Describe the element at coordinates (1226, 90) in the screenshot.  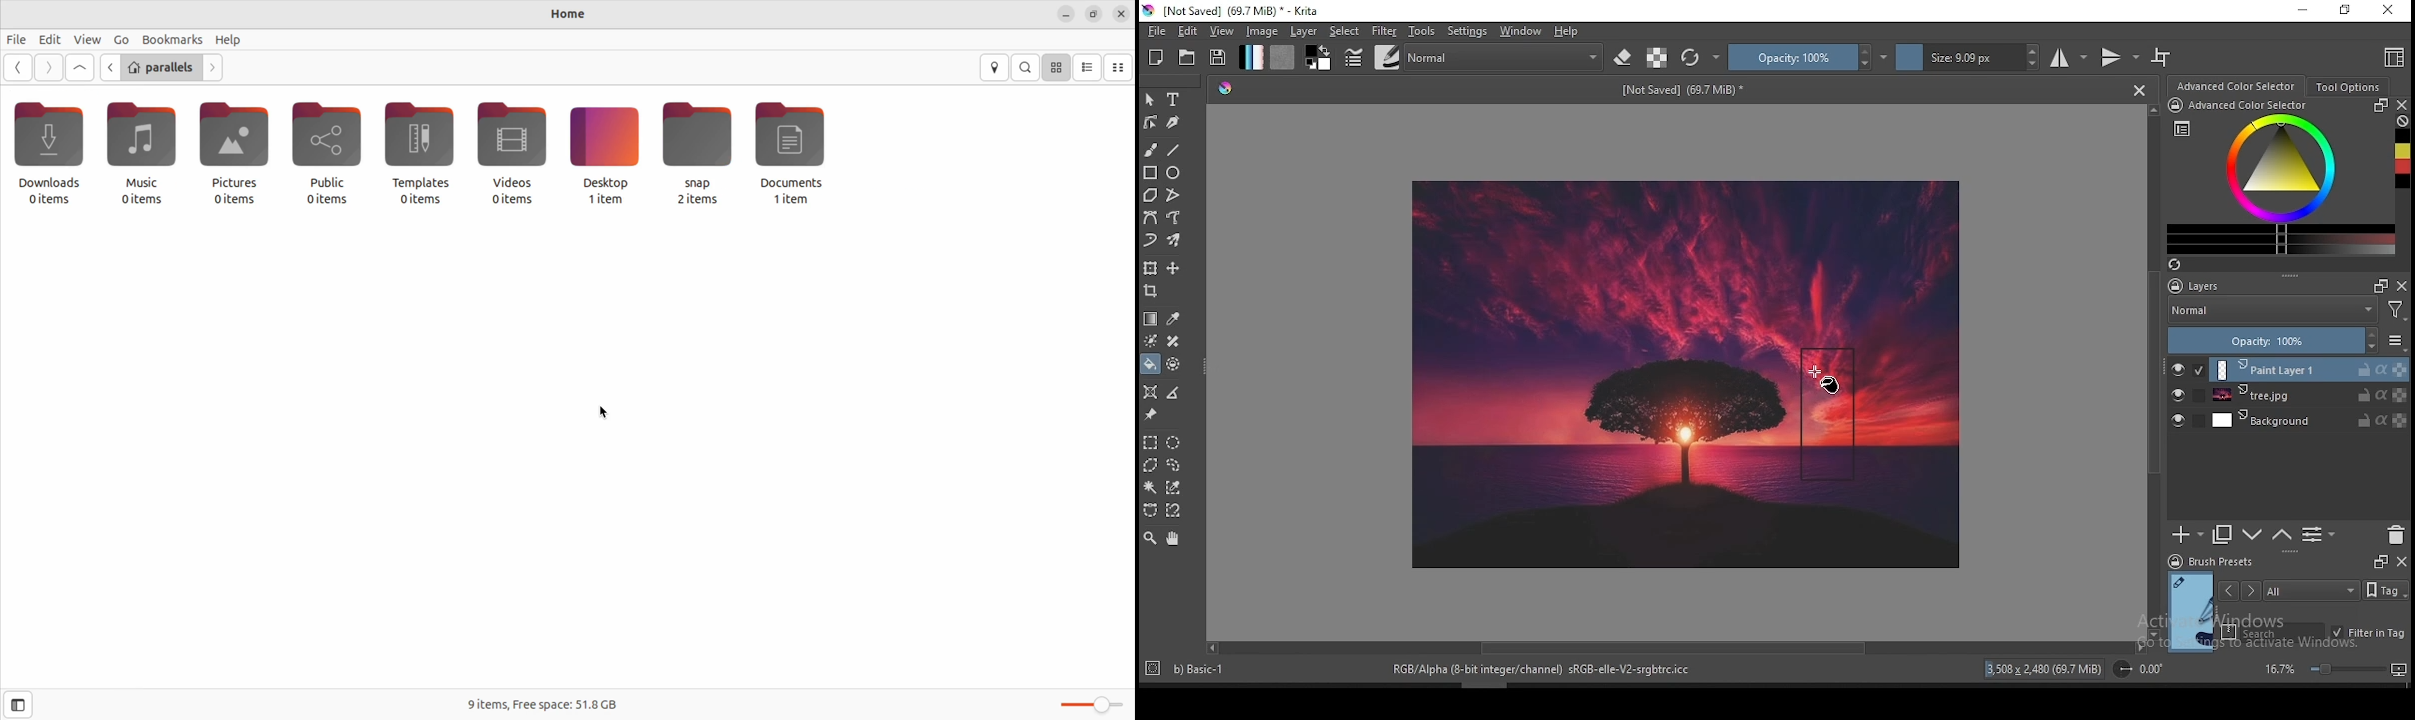
I see `Pallete` at that location.